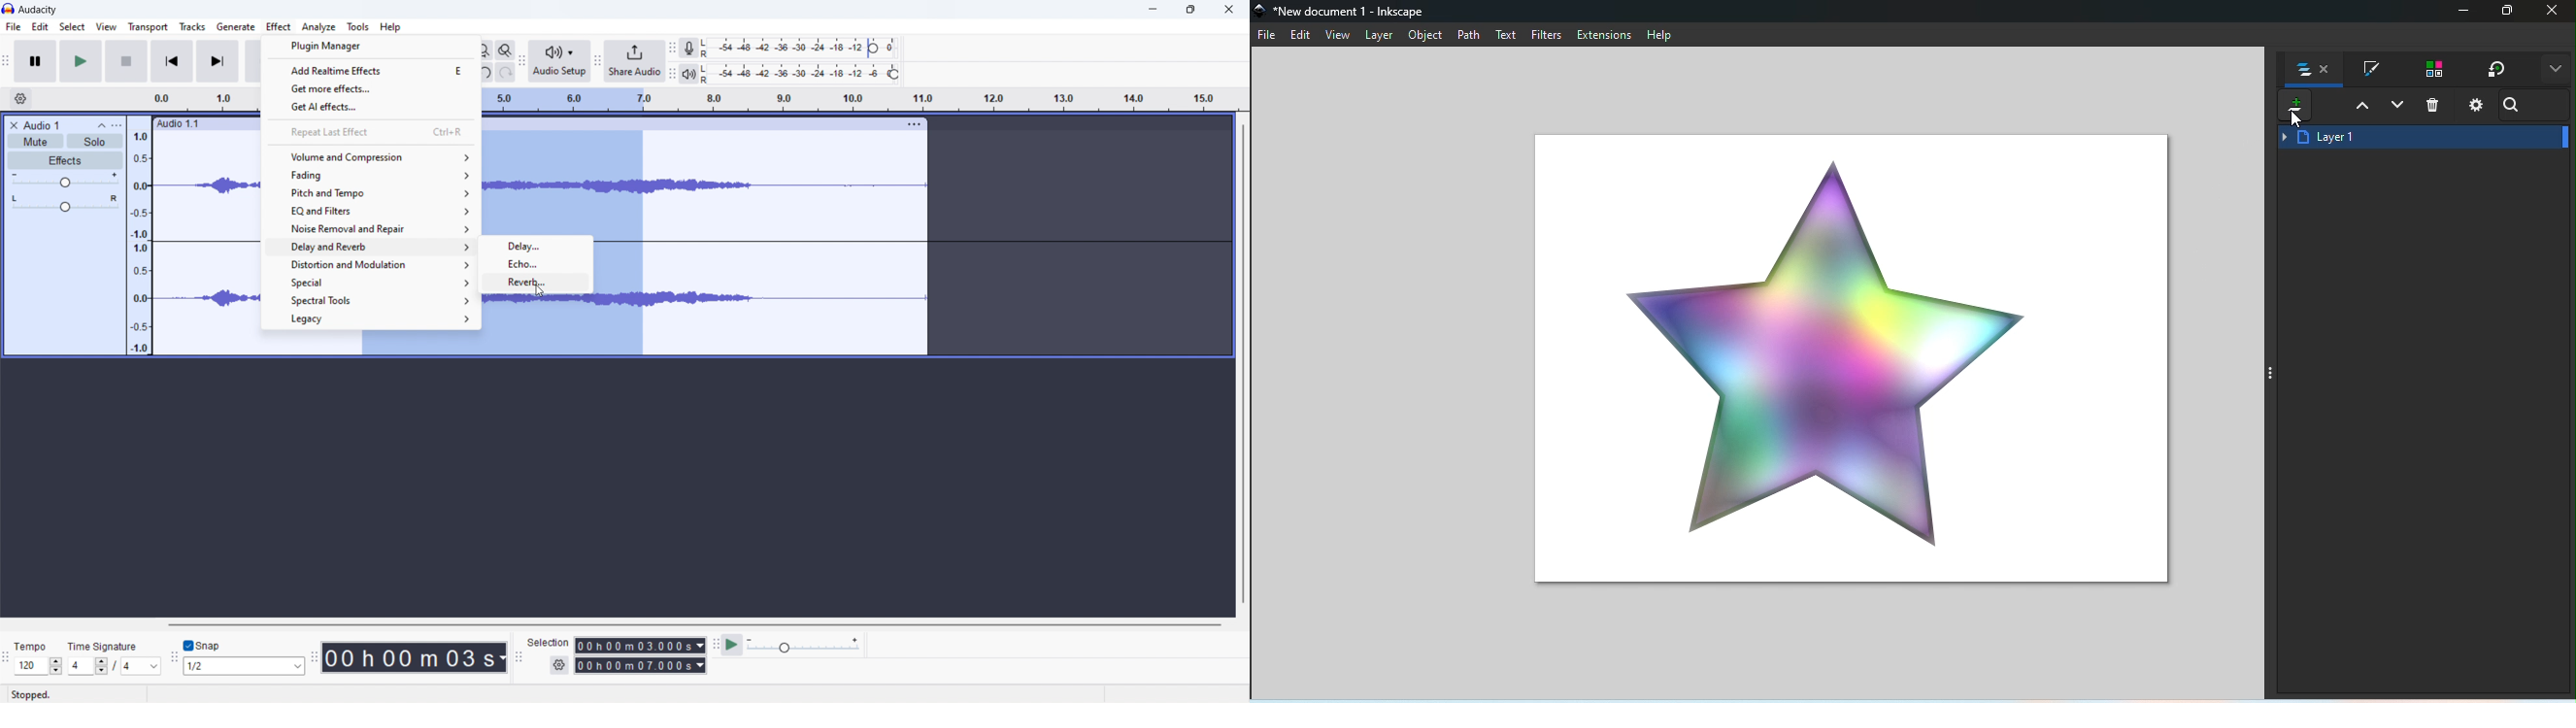 Image resolution: width=2576 pixels, height=728 pixels. What do you see at coordinates (524, 119) in the screenshot?
I see `Audio 1.1` at bounding box center [524, 119].